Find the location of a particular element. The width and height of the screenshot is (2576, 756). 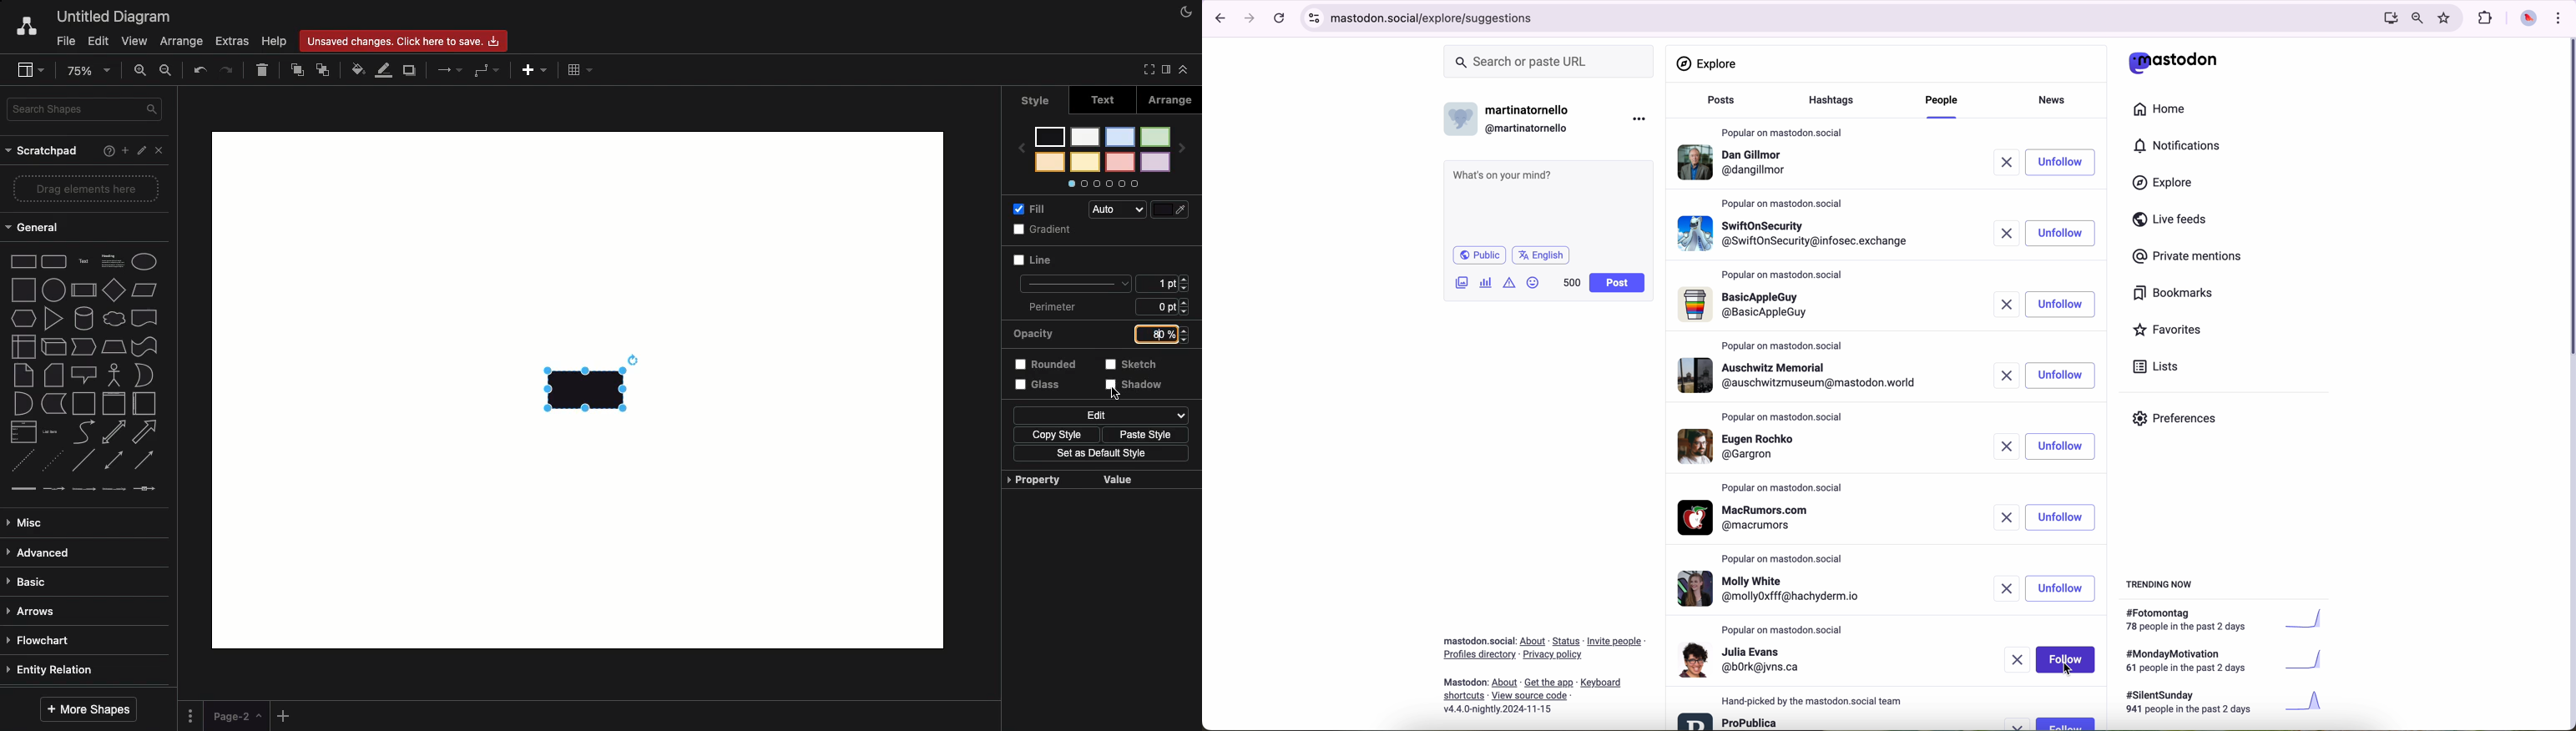

circle is located at coordinates (54, 290).